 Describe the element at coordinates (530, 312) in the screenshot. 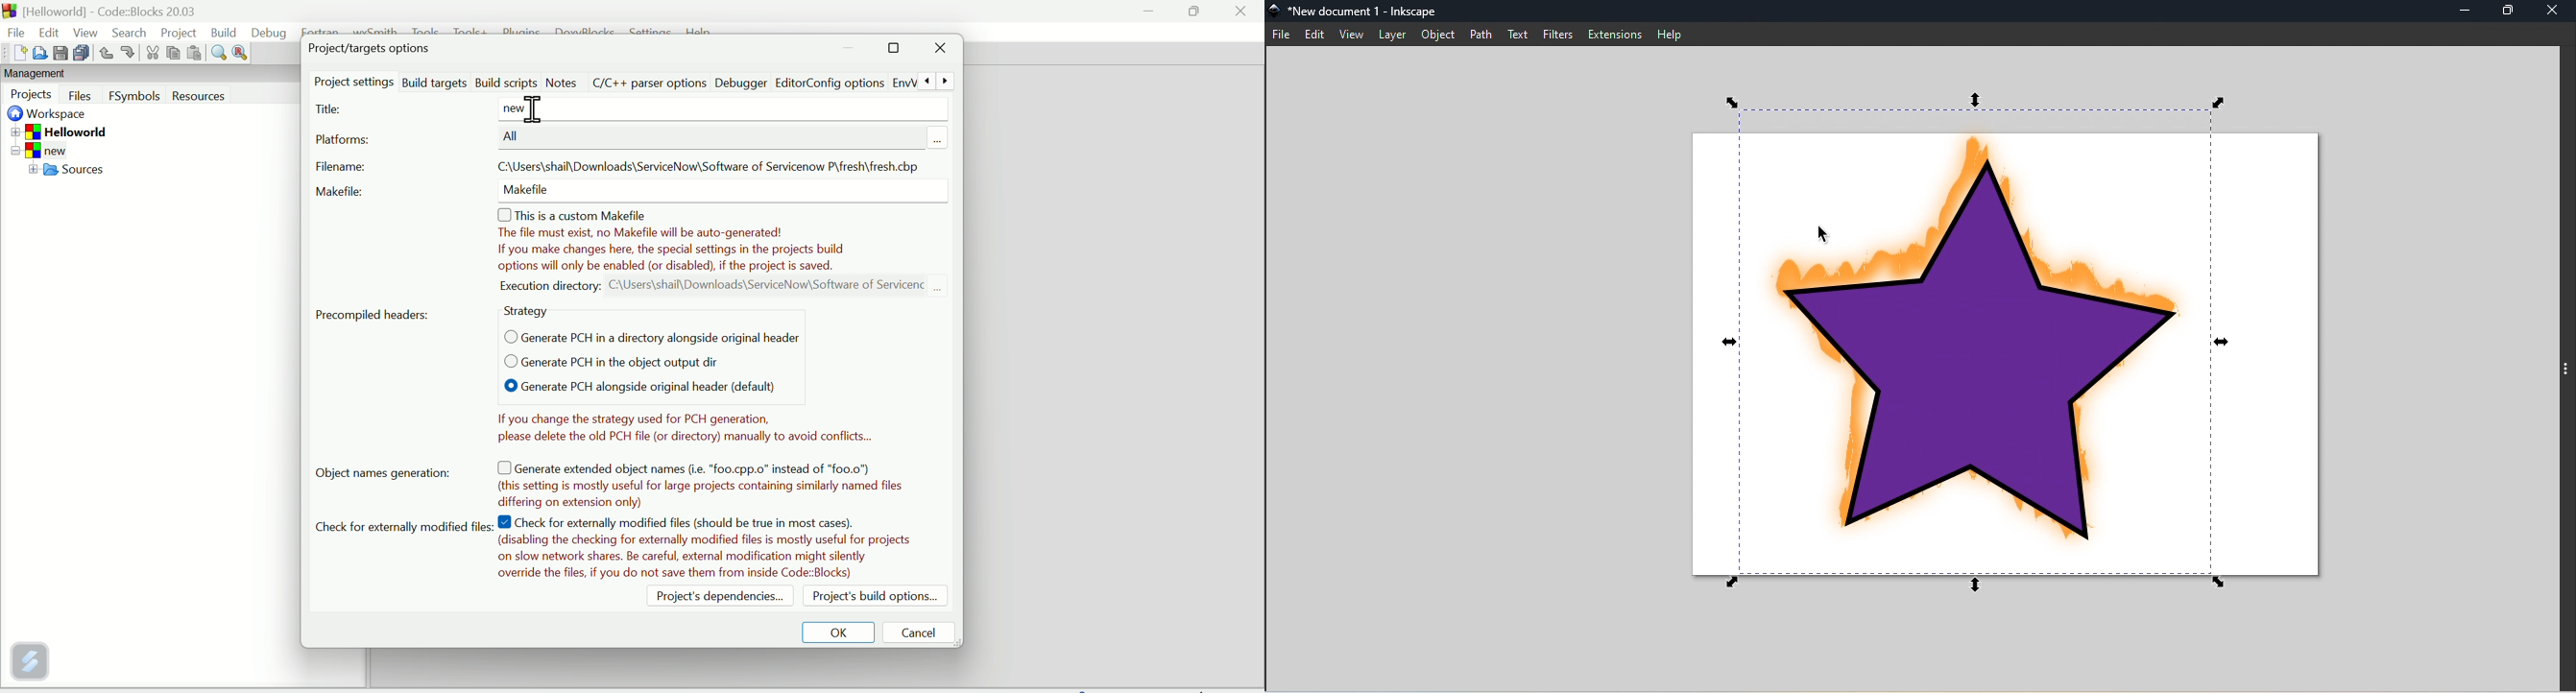

I see `Strategy` at that location.